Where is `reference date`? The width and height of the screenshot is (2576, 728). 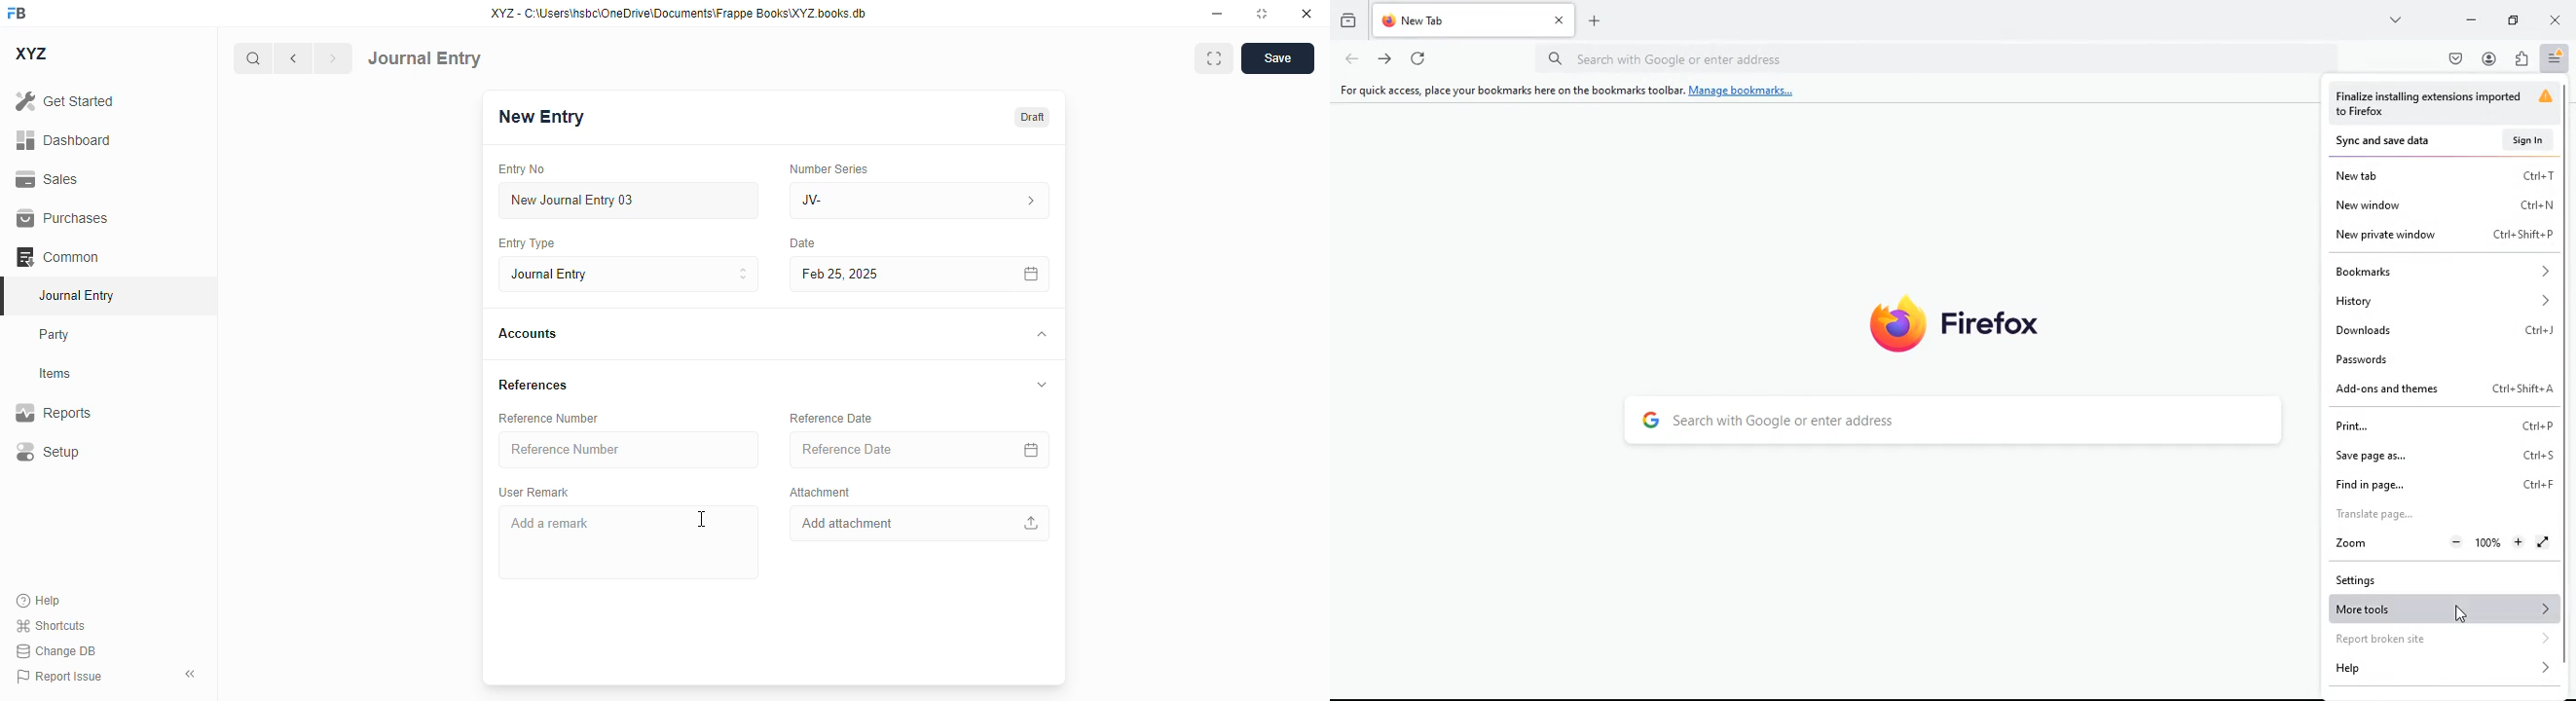
reference date is located at coordinates (878, 450).